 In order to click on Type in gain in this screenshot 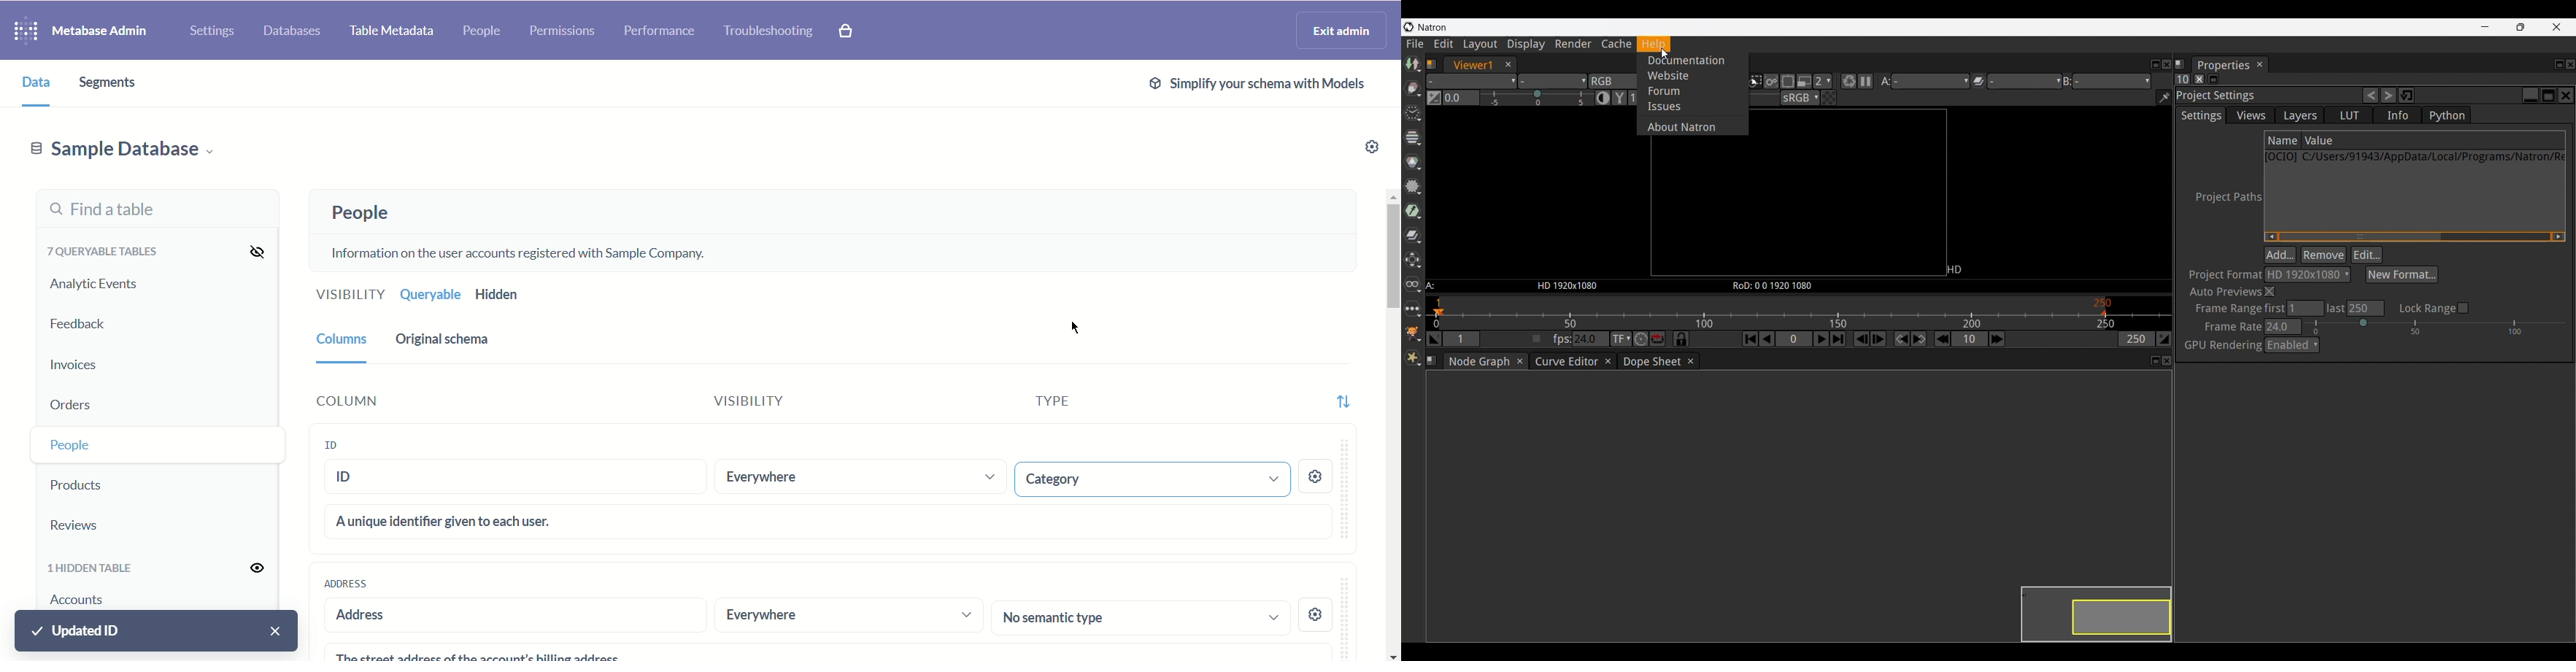, I will do `click(1460, 98)`.